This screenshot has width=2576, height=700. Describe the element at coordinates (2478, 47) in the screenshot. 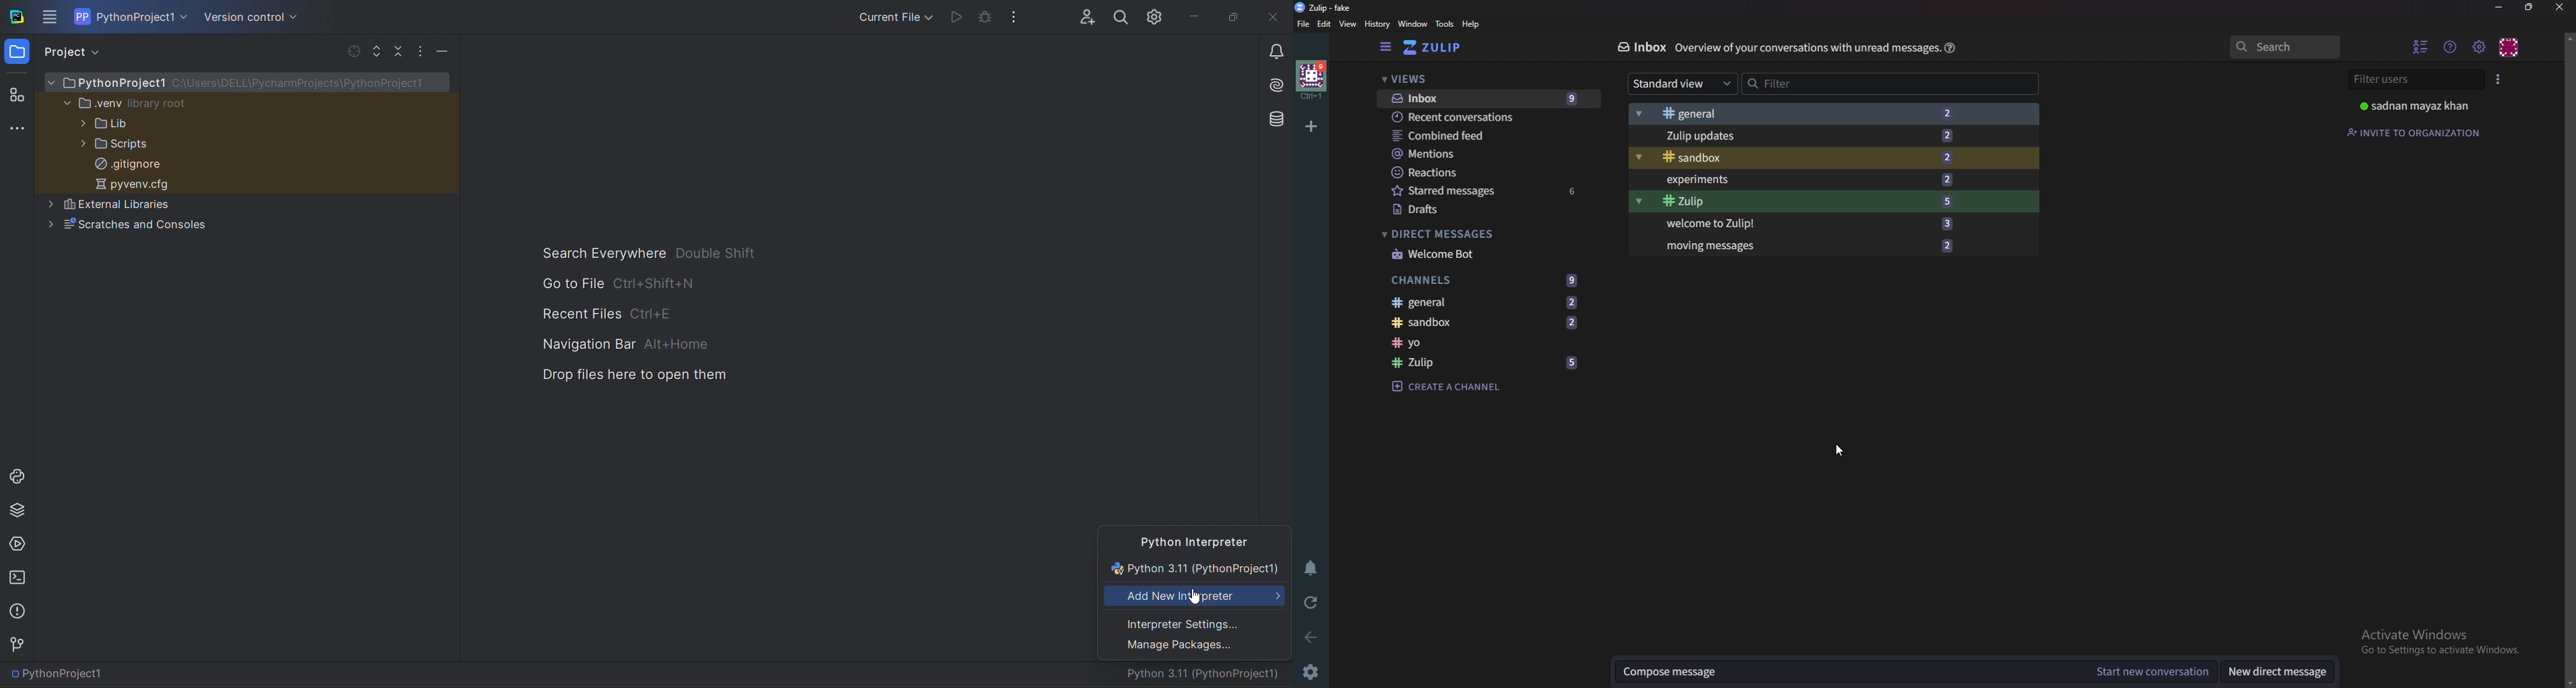

I see `main menu` at that location.